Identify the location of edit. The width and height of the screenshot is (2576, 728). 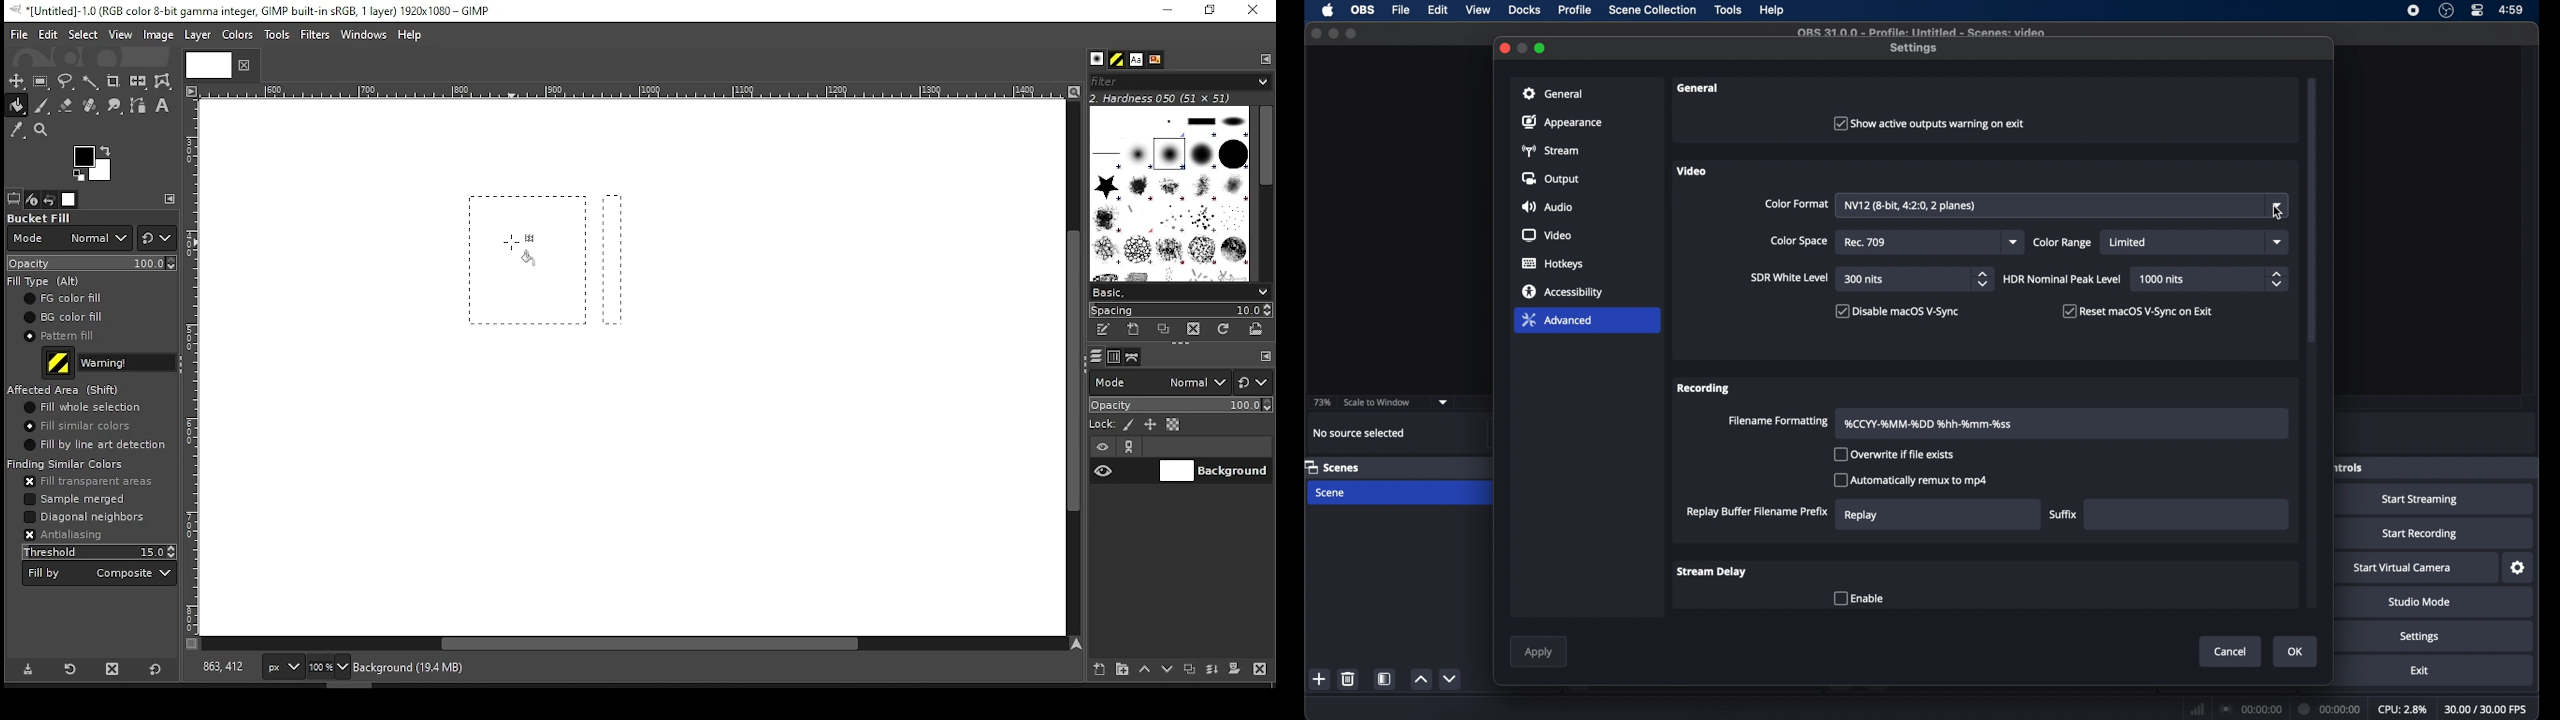
(48, 34).